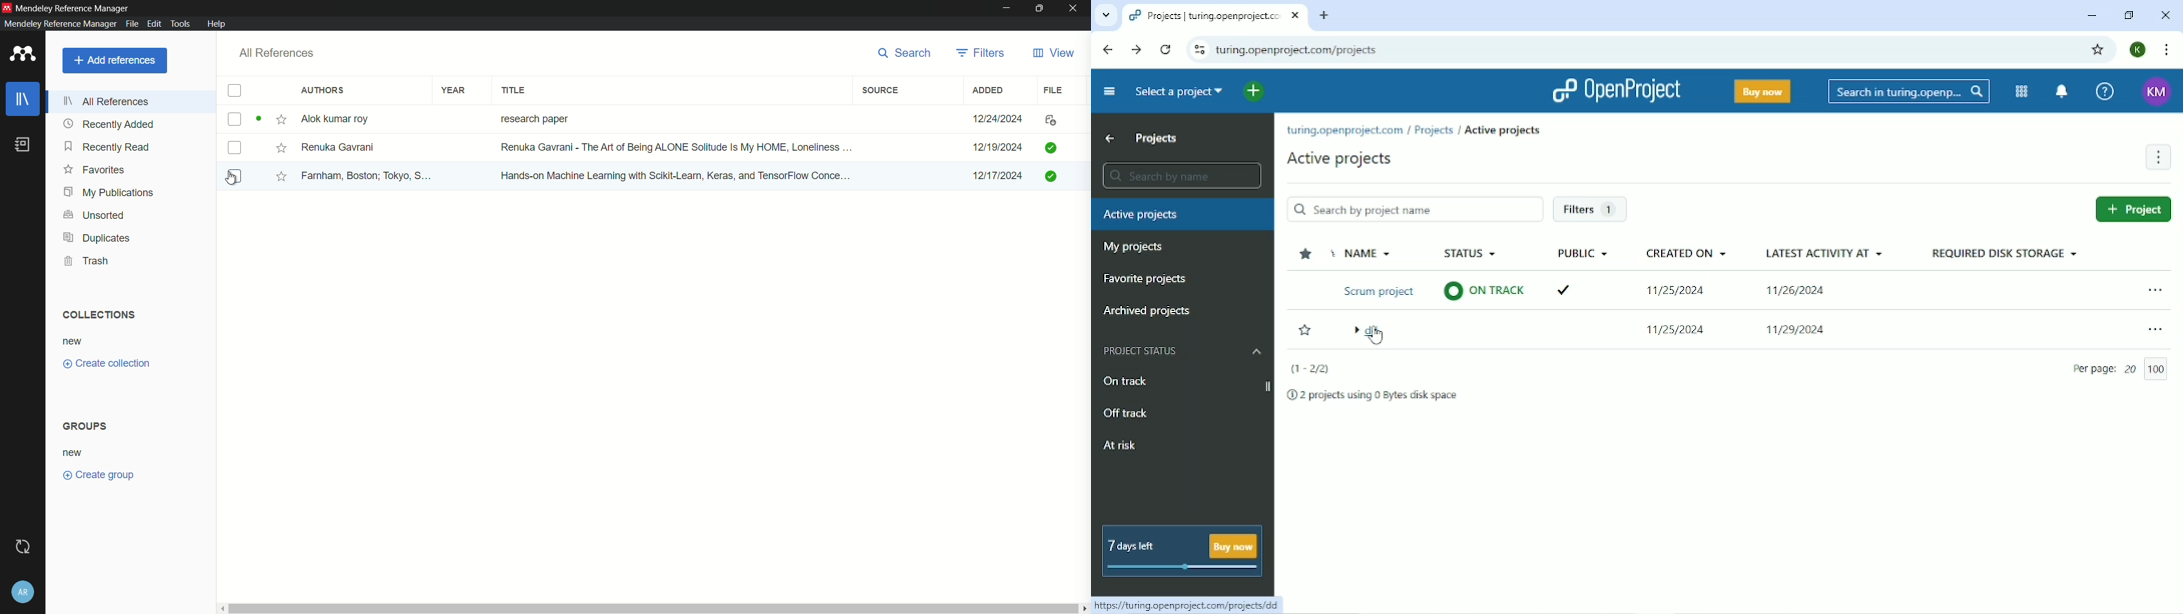 This screenshot has height=616, width=2184. What do you see at coordinates (1483, 254) in the screenshot?
I see `Status` at bounding box center [1483, 254].